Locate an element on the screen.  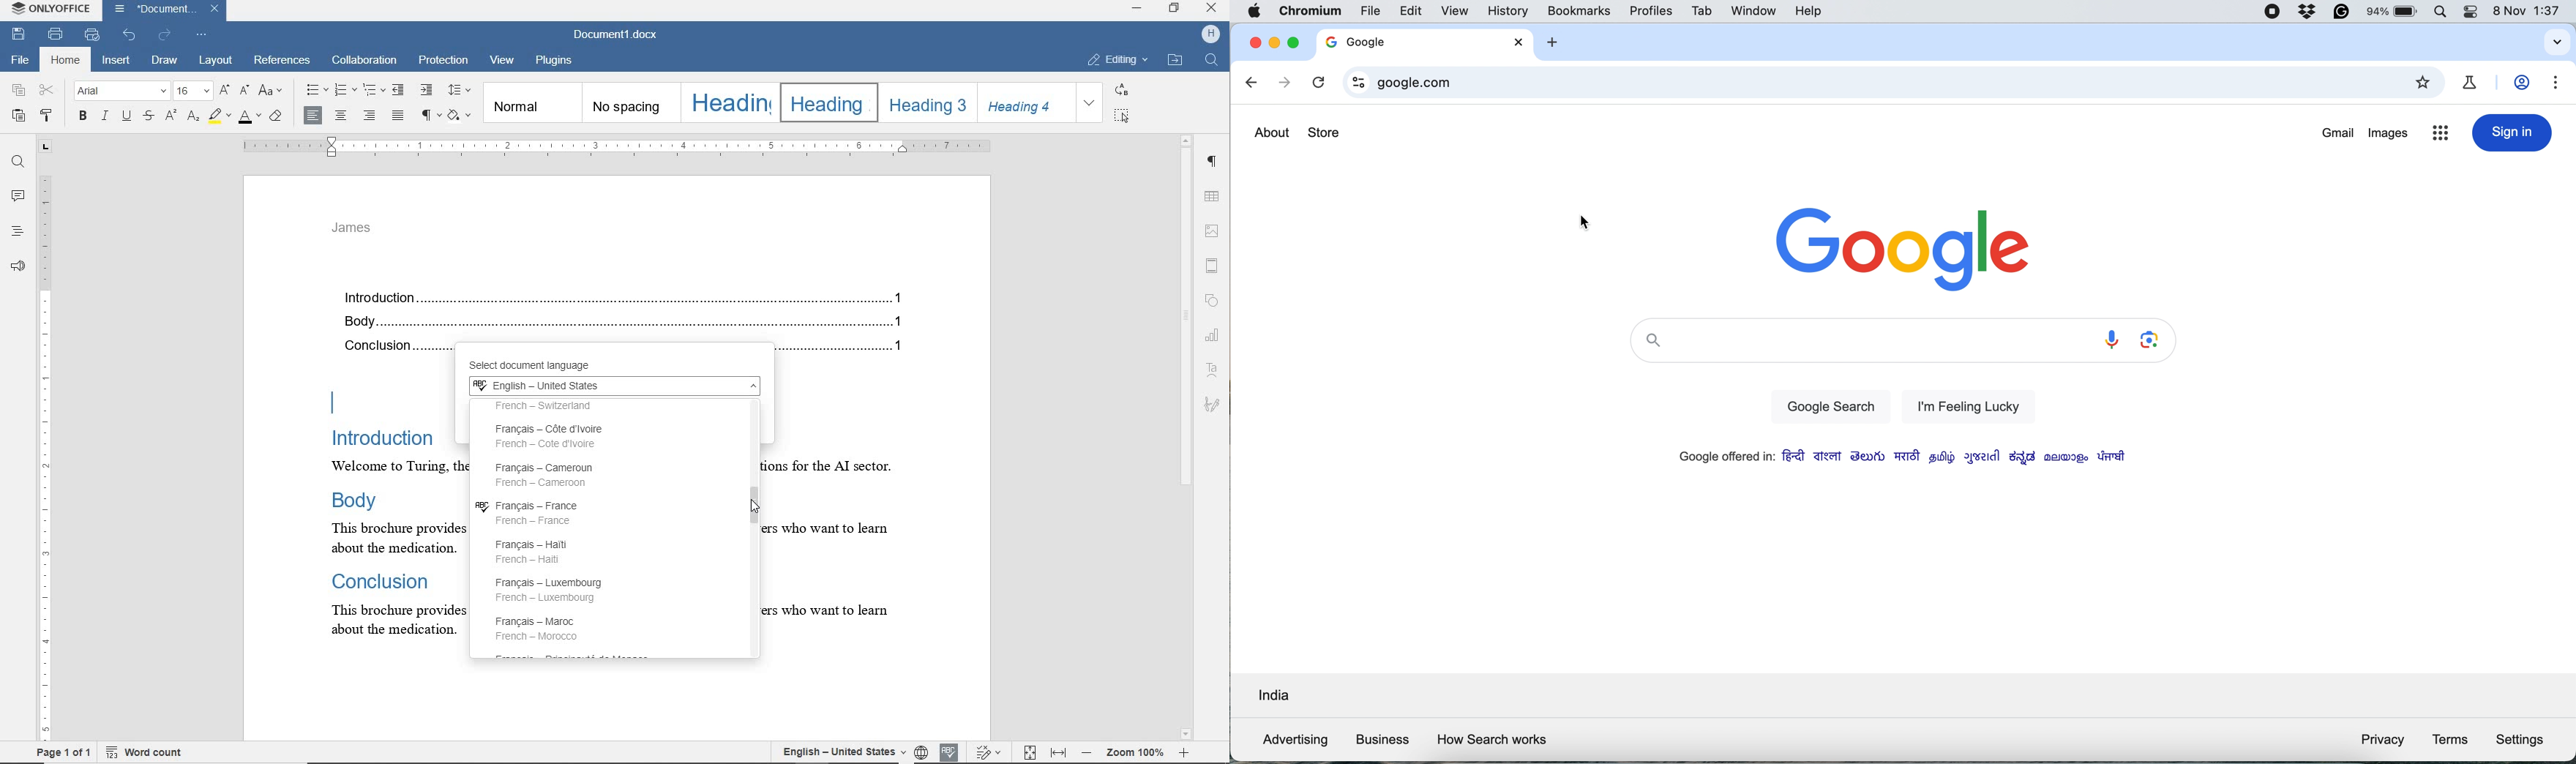
set document language is located at coordinates (836, 751).